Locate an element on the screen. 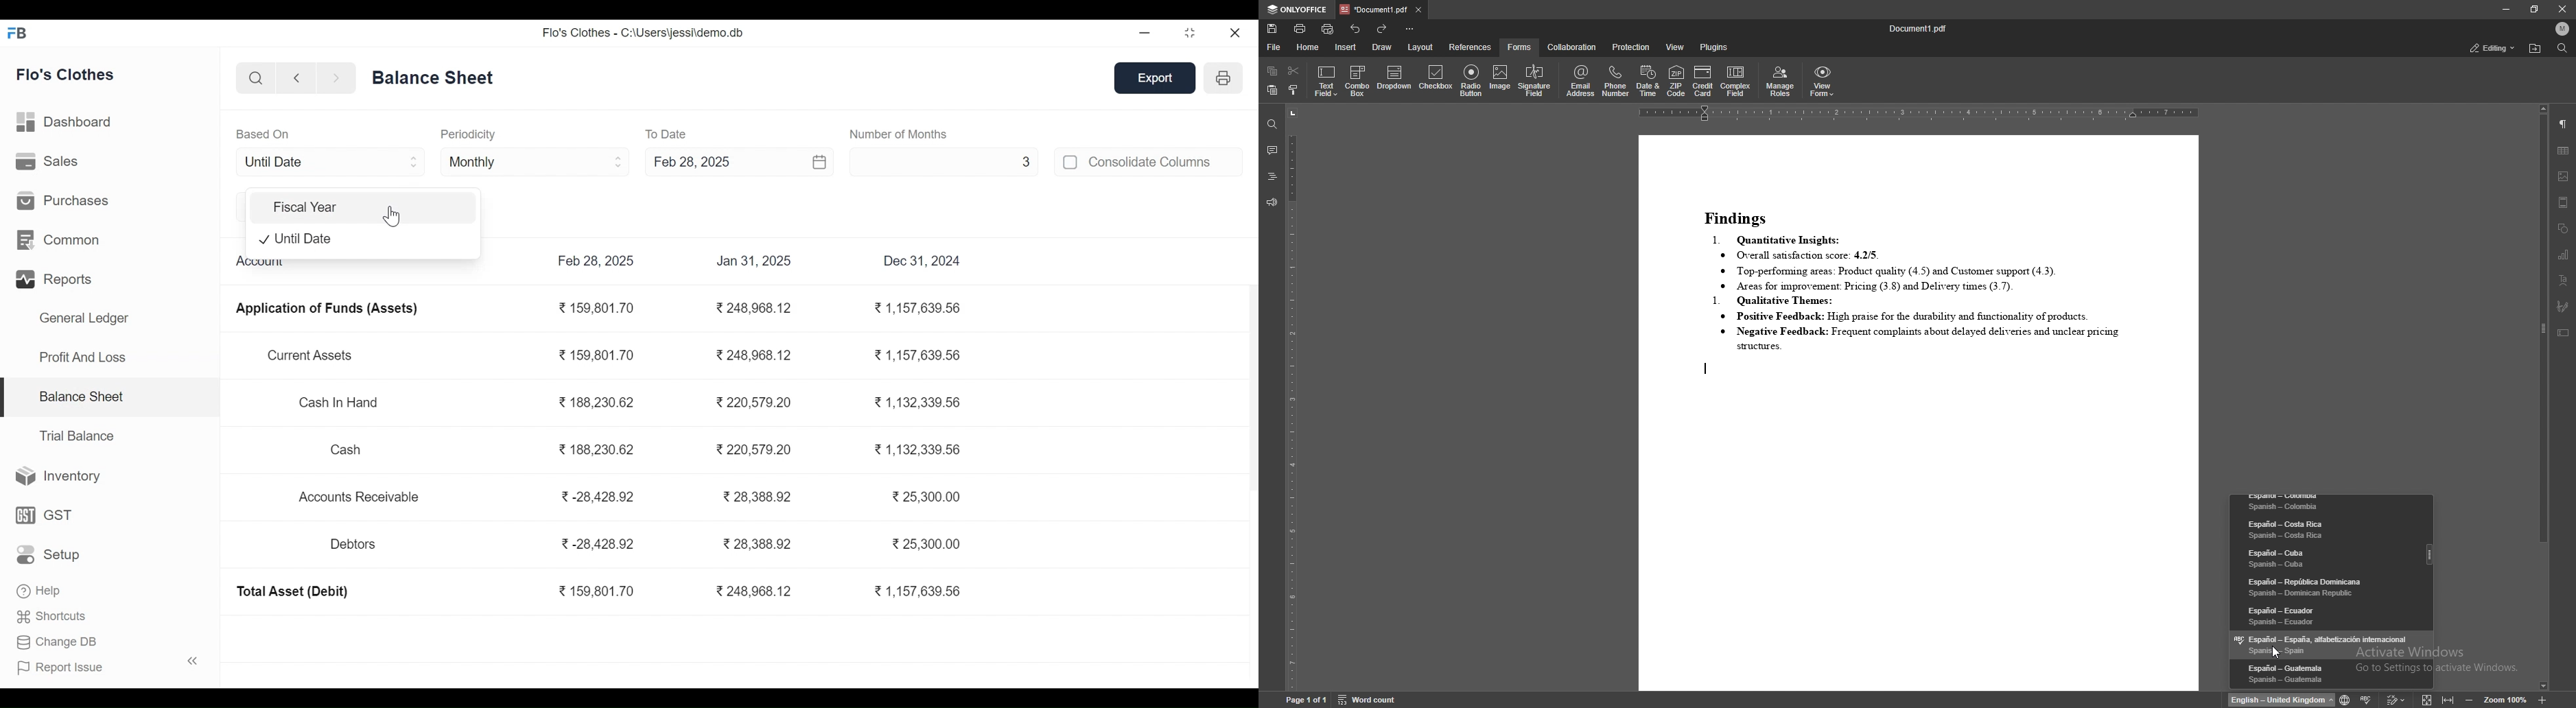 The height and width of the screenshot is (728, 2576). Flo's Clothes - C:\Users\jessi\demo.db is located at coordinates (643, 33).